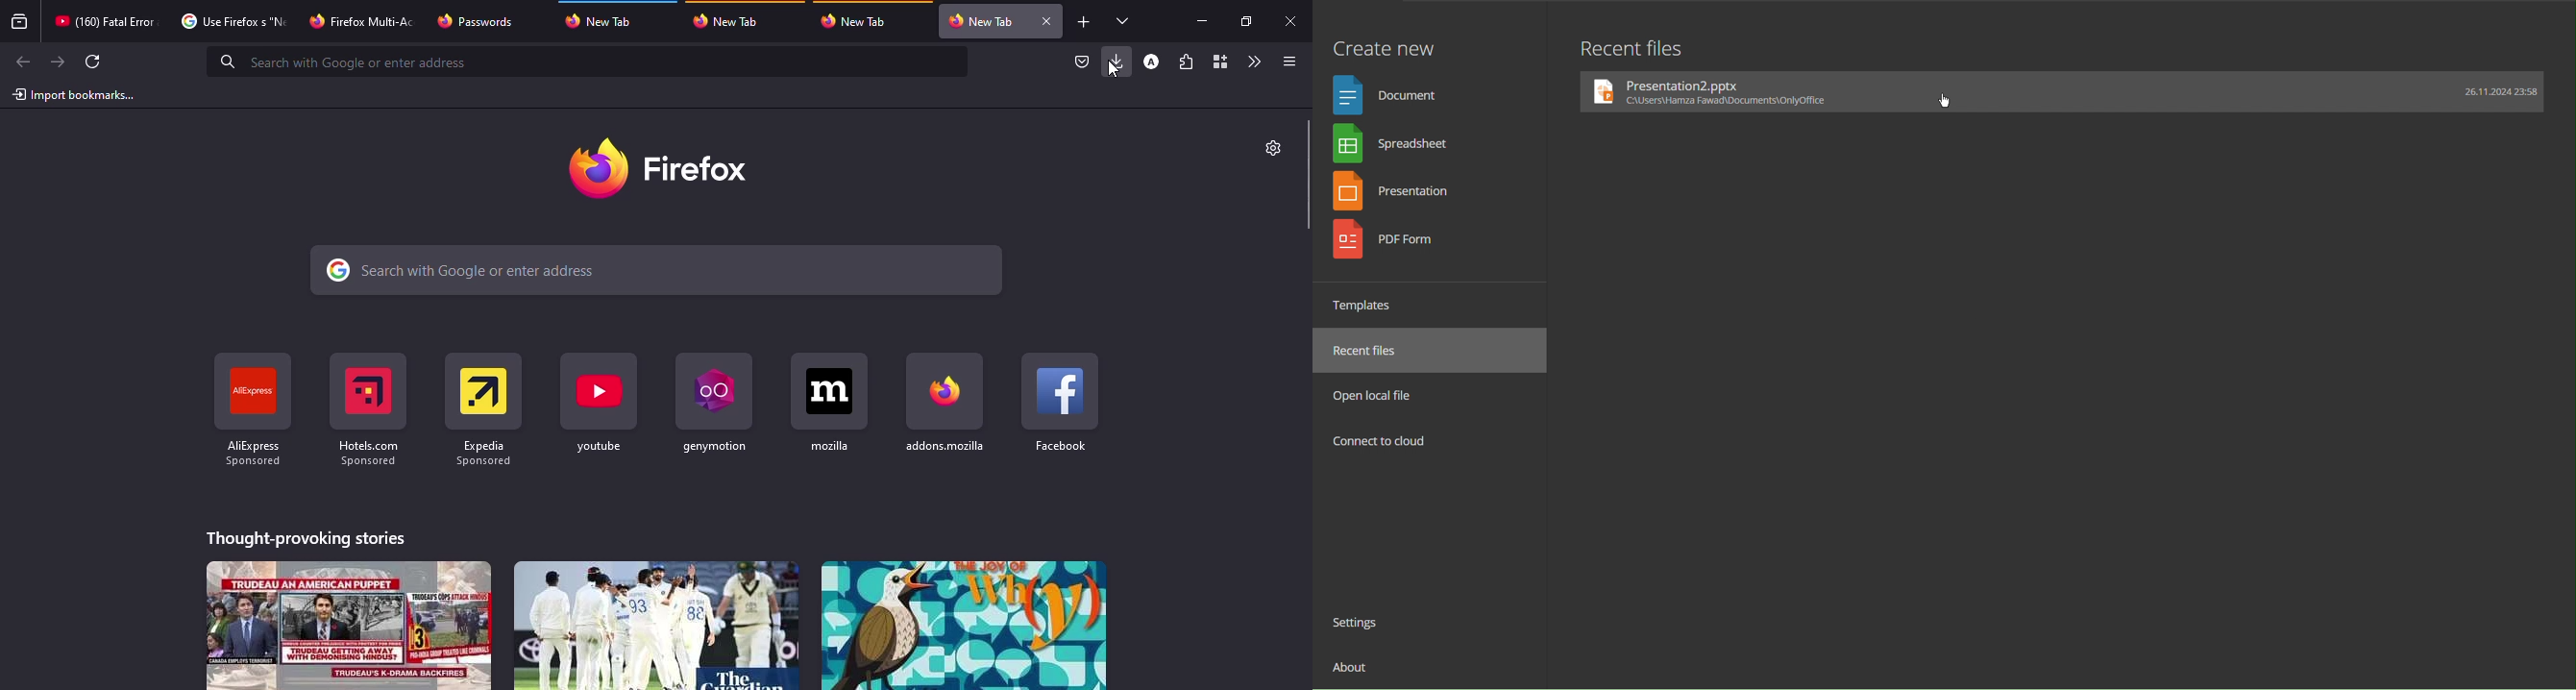  Describe the element at coordinates (1373, 351) in the screenshot. I see `Recent Files` at that location.